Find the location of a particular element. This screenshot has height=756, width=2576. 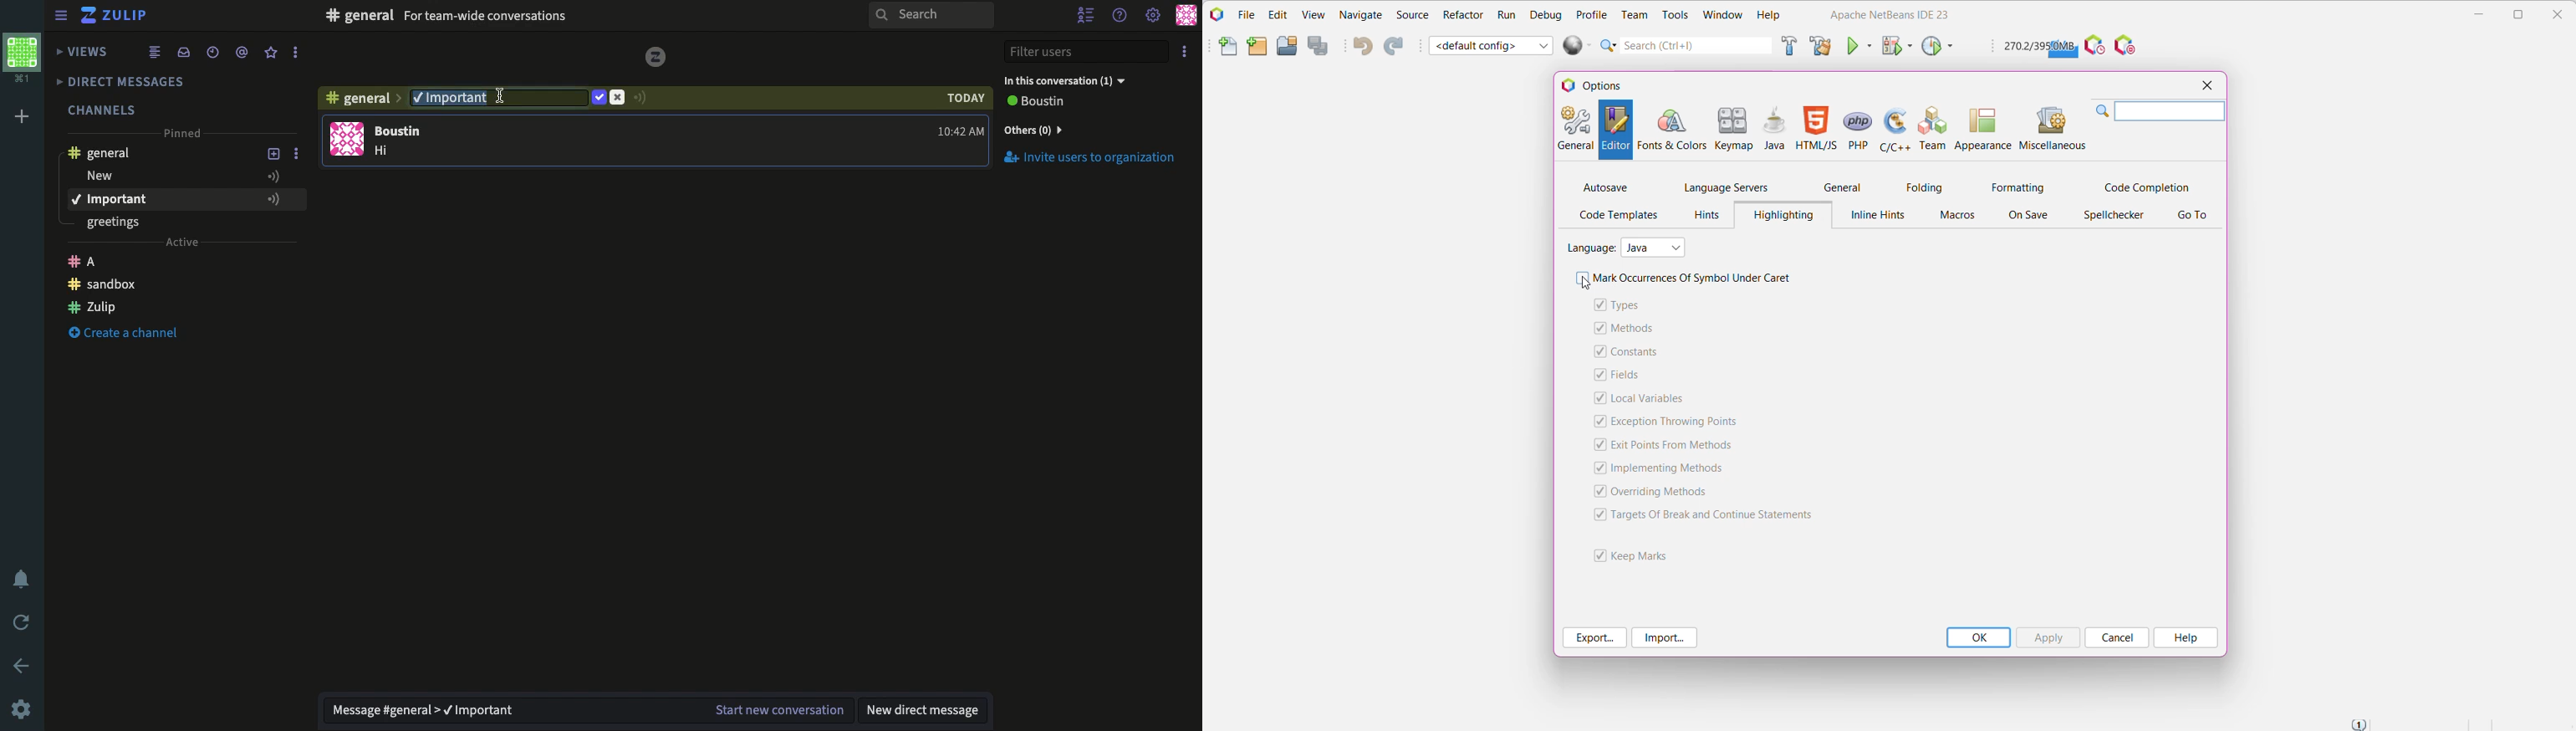

Profile is located at coordinates (1184, 17).